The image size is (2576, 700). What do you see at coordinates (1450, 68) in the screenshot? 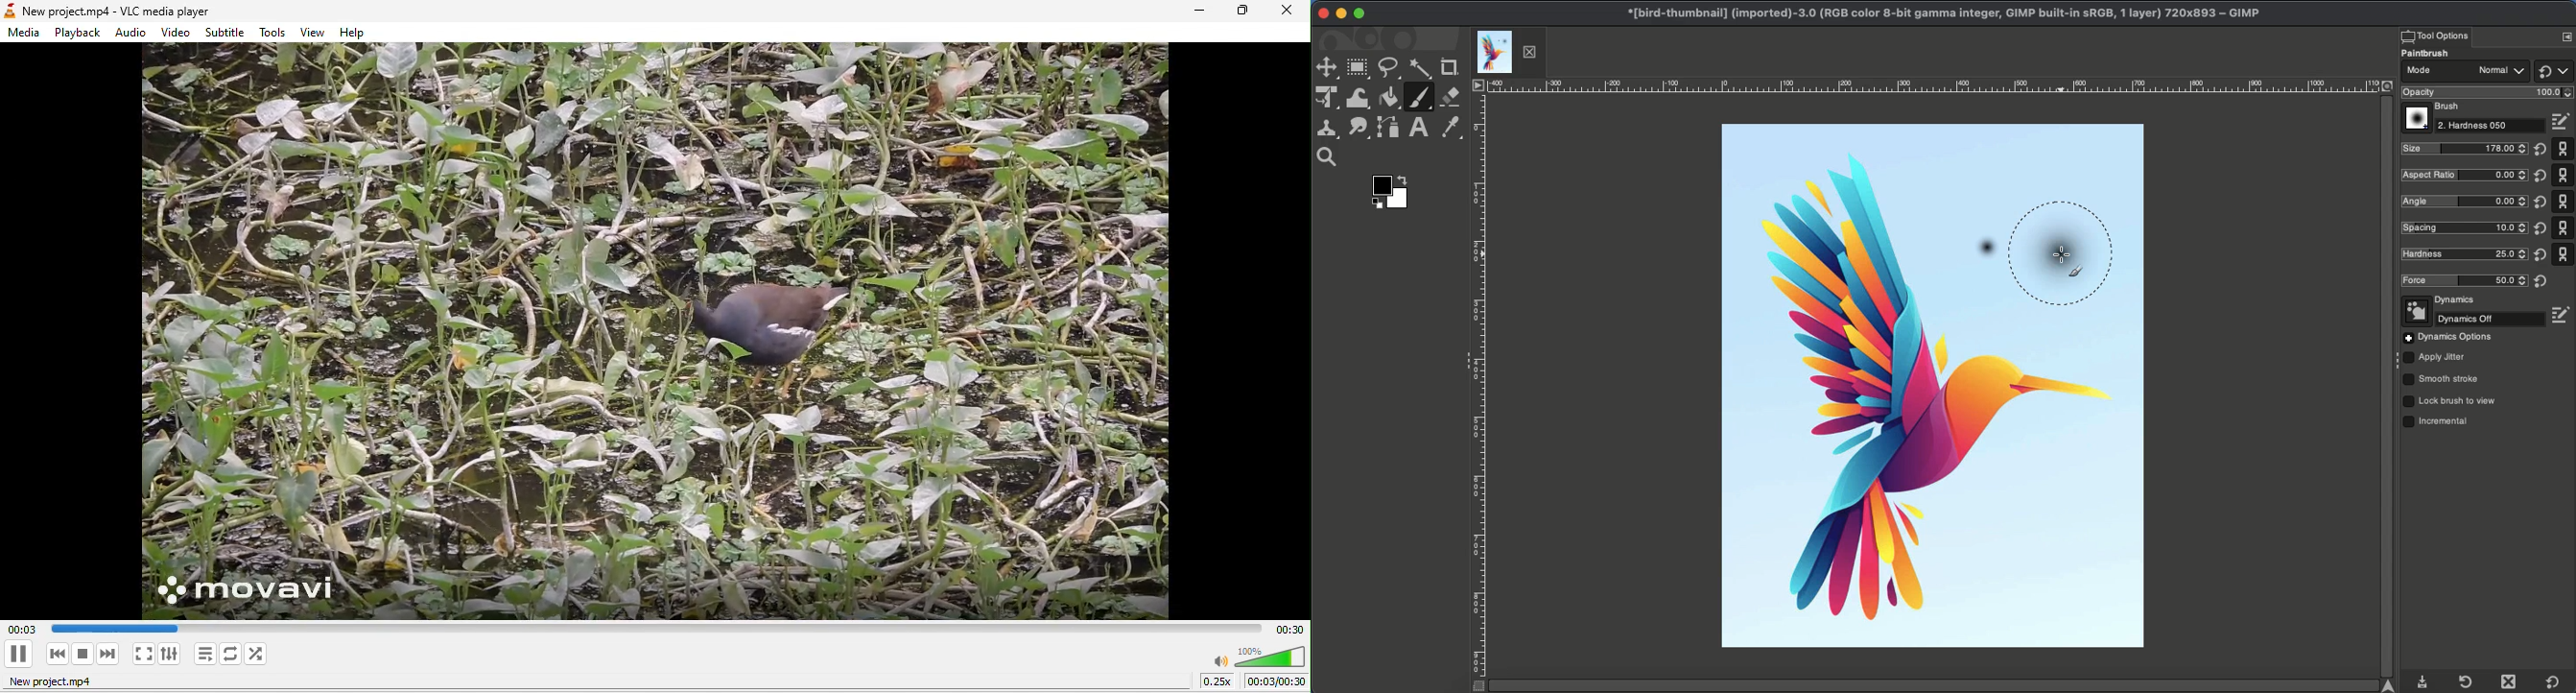
I see `Crop` at bounding box center [1450, 68].